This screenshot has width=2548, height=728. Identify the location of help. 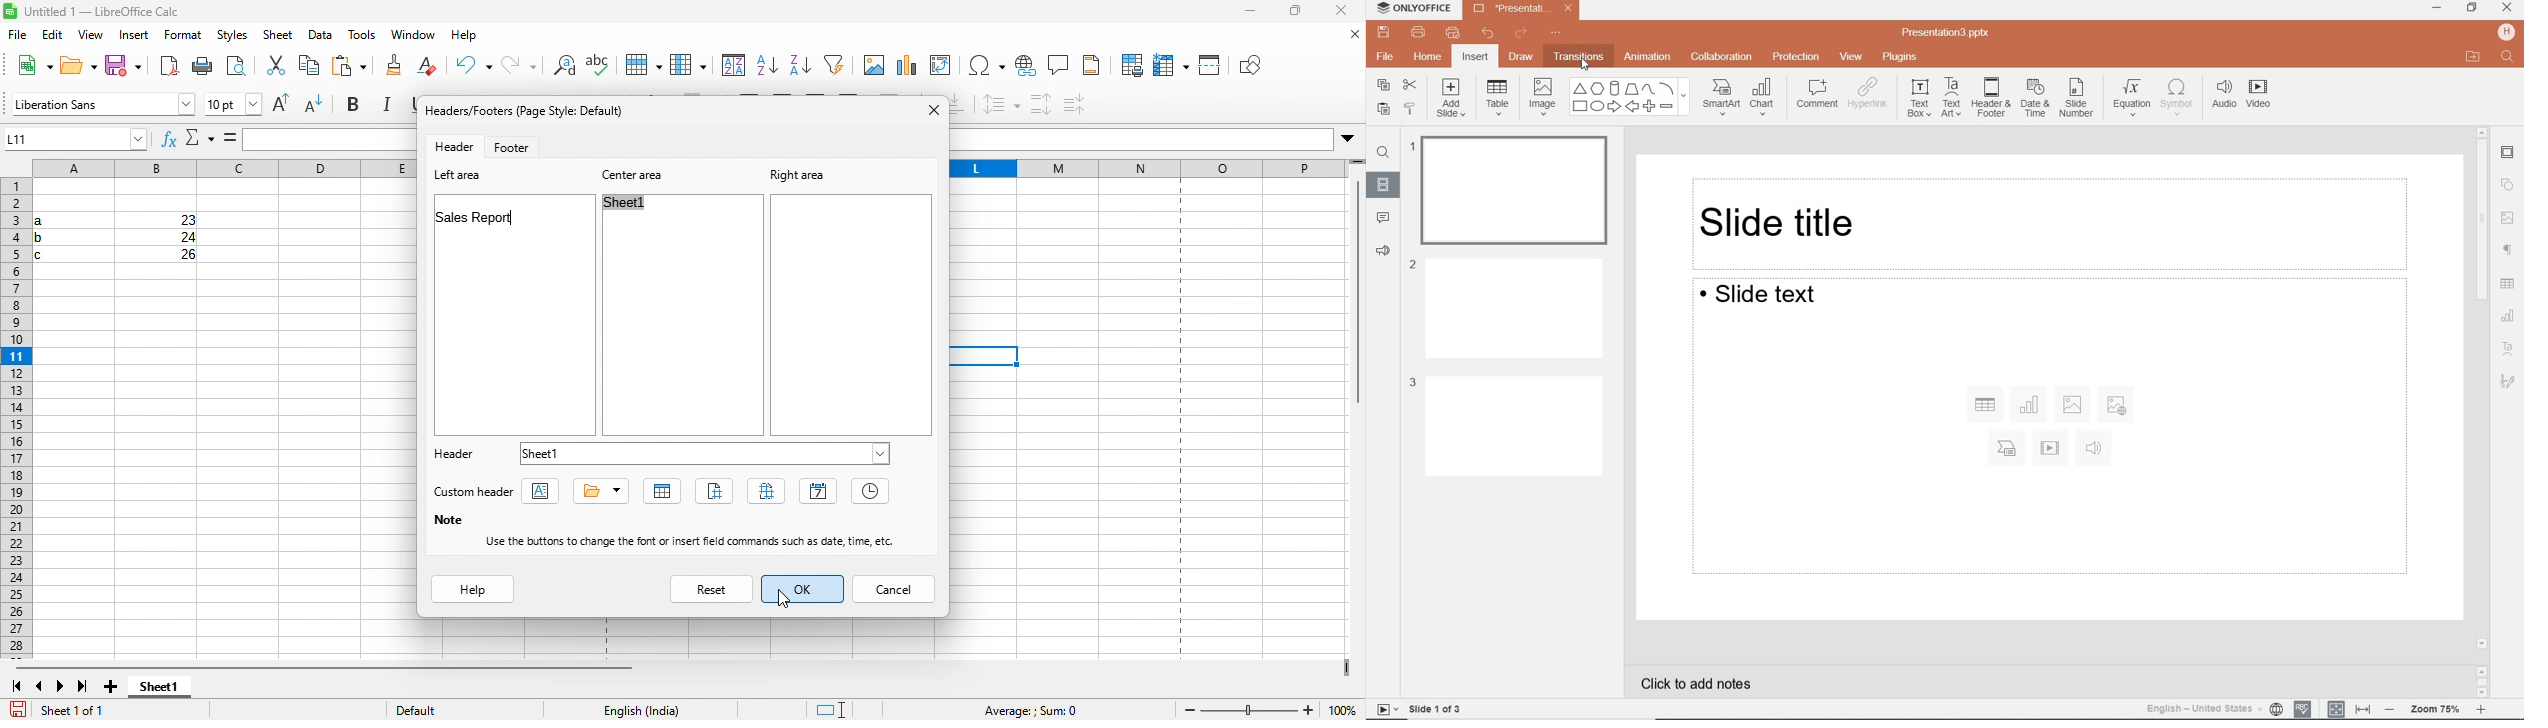
(477, 589).